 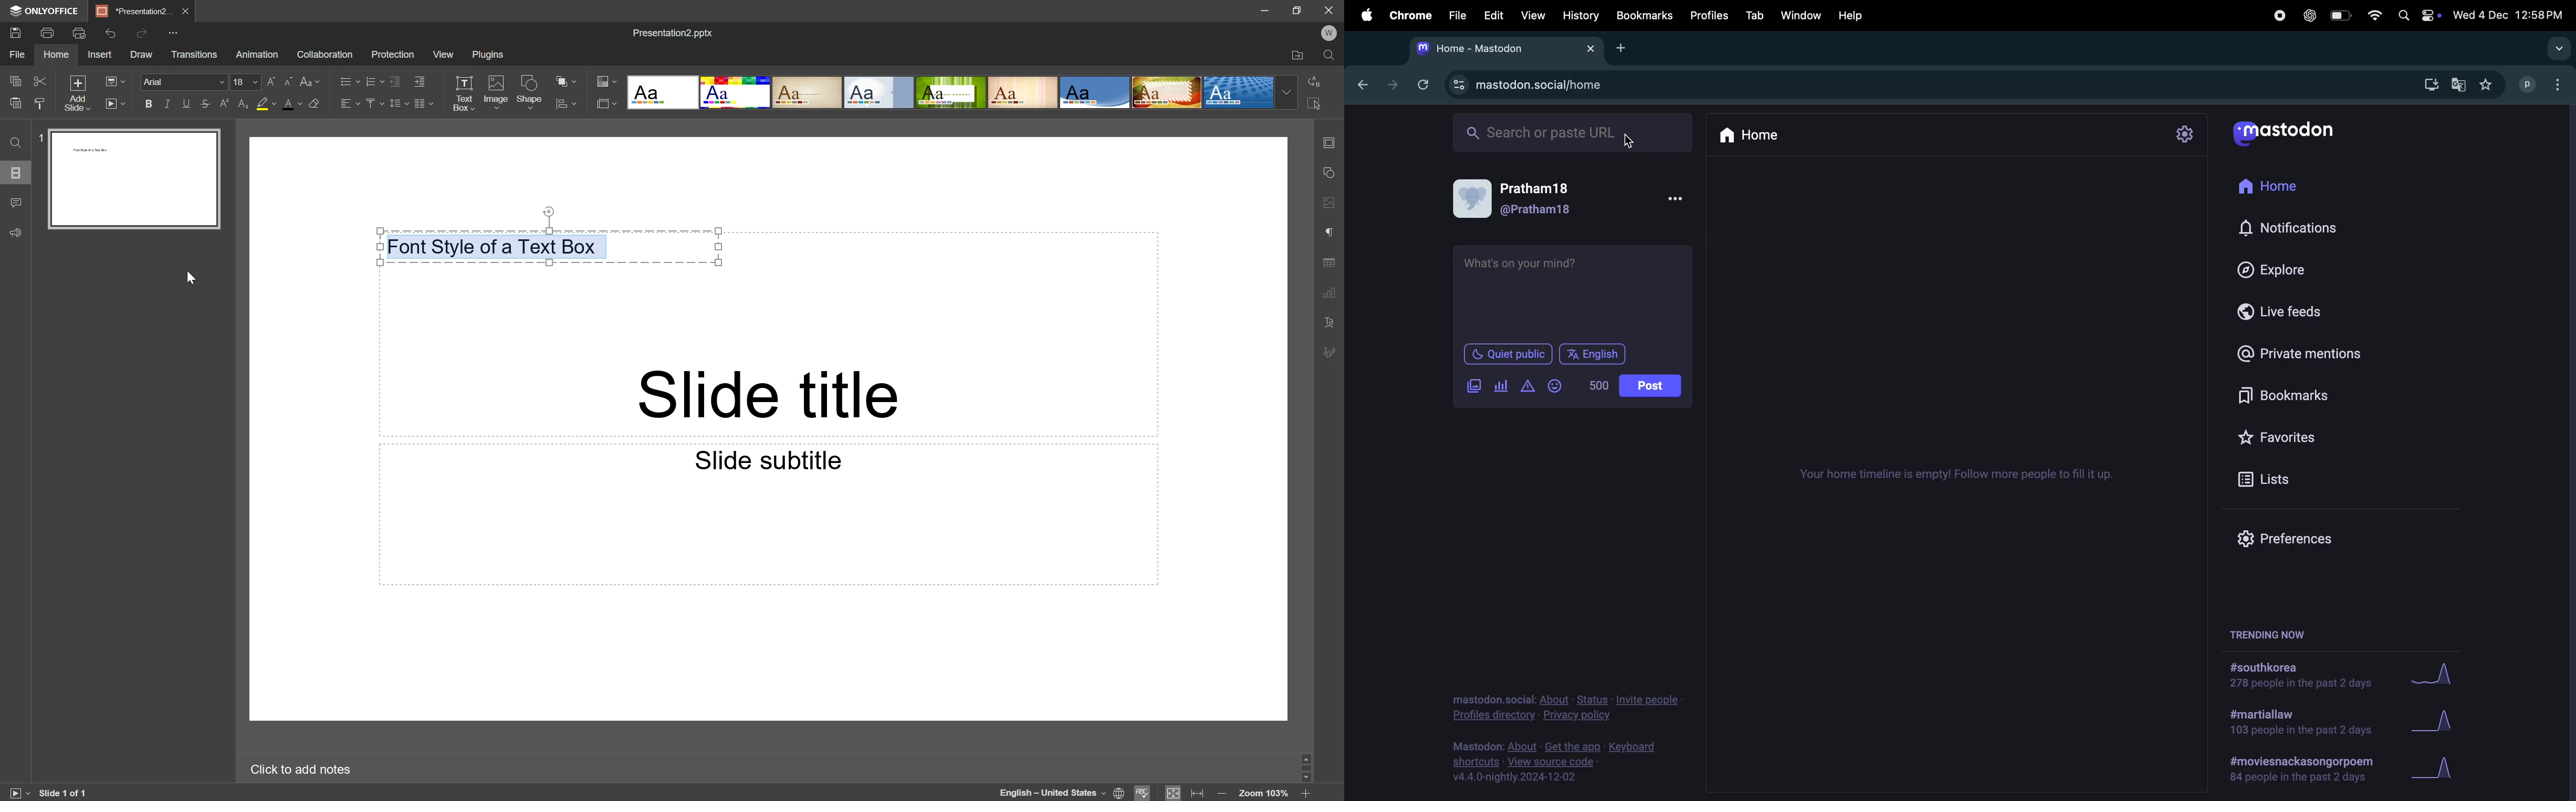 I want to click on Slide 1 of 1, so click(x=67, y=793).